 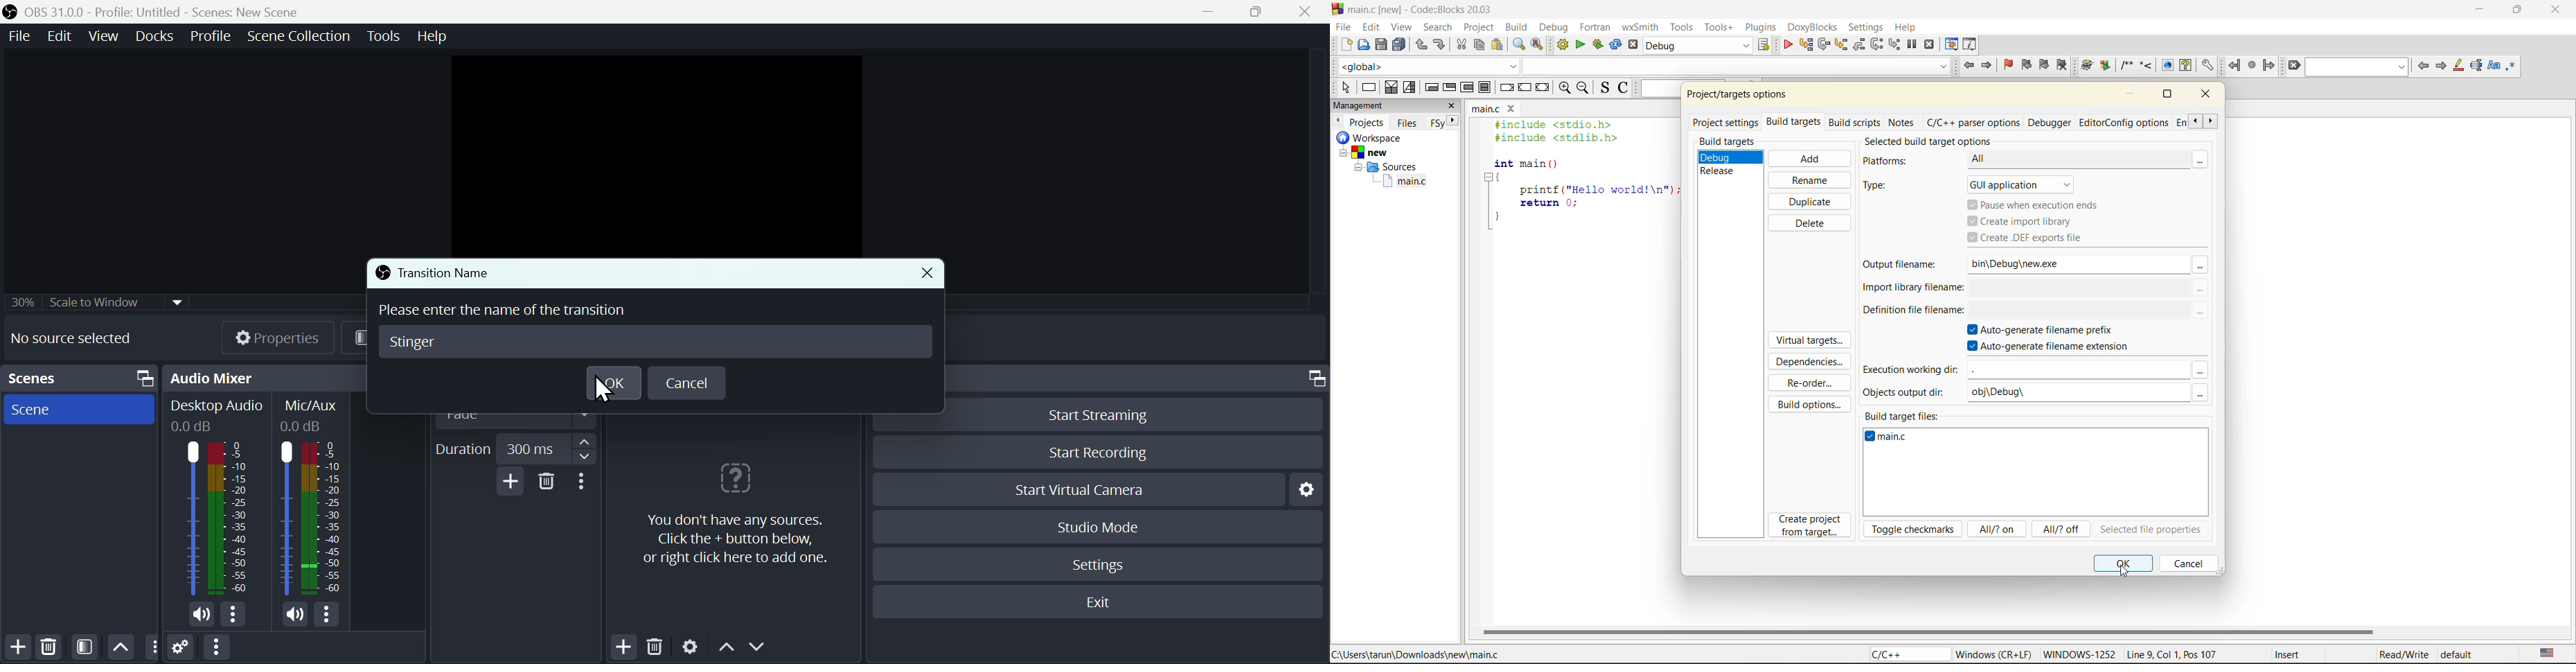 What do you see at coordinates (1762, 27) in the screenshot?
I see `plugins` at bounding box center [1762, 27].